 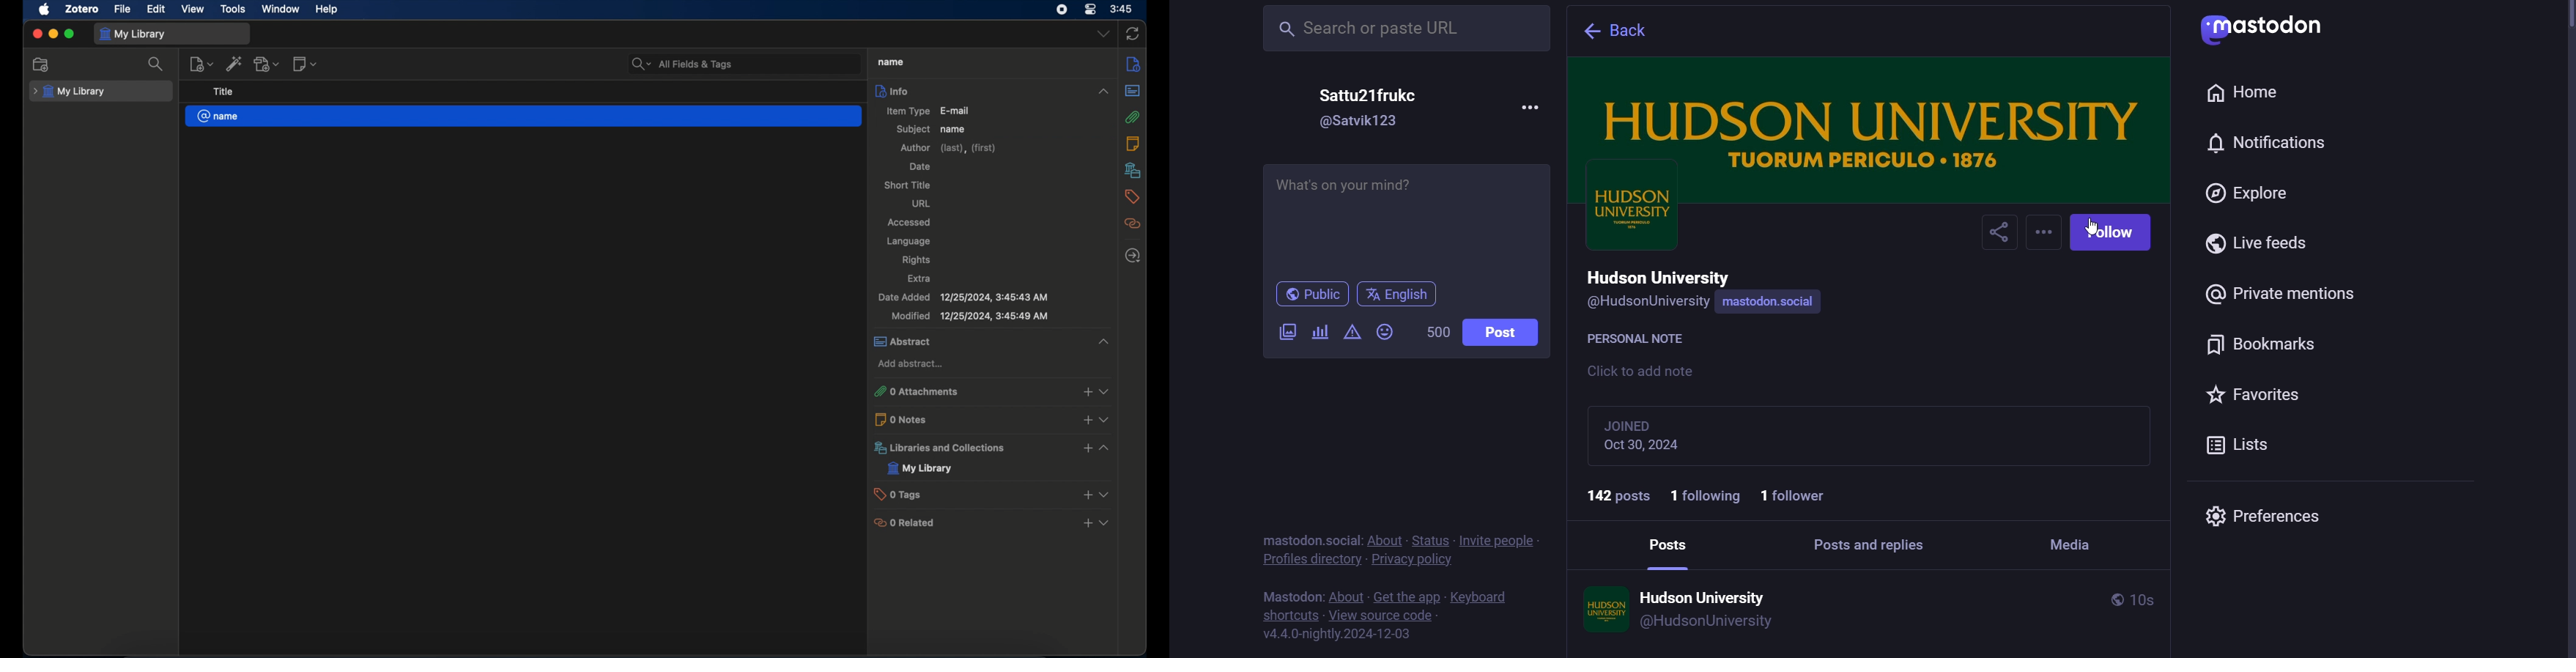 What do you see at coordinates (1431, 539) in the screenshot?
I see `status` at bounding box center [1431, 539].